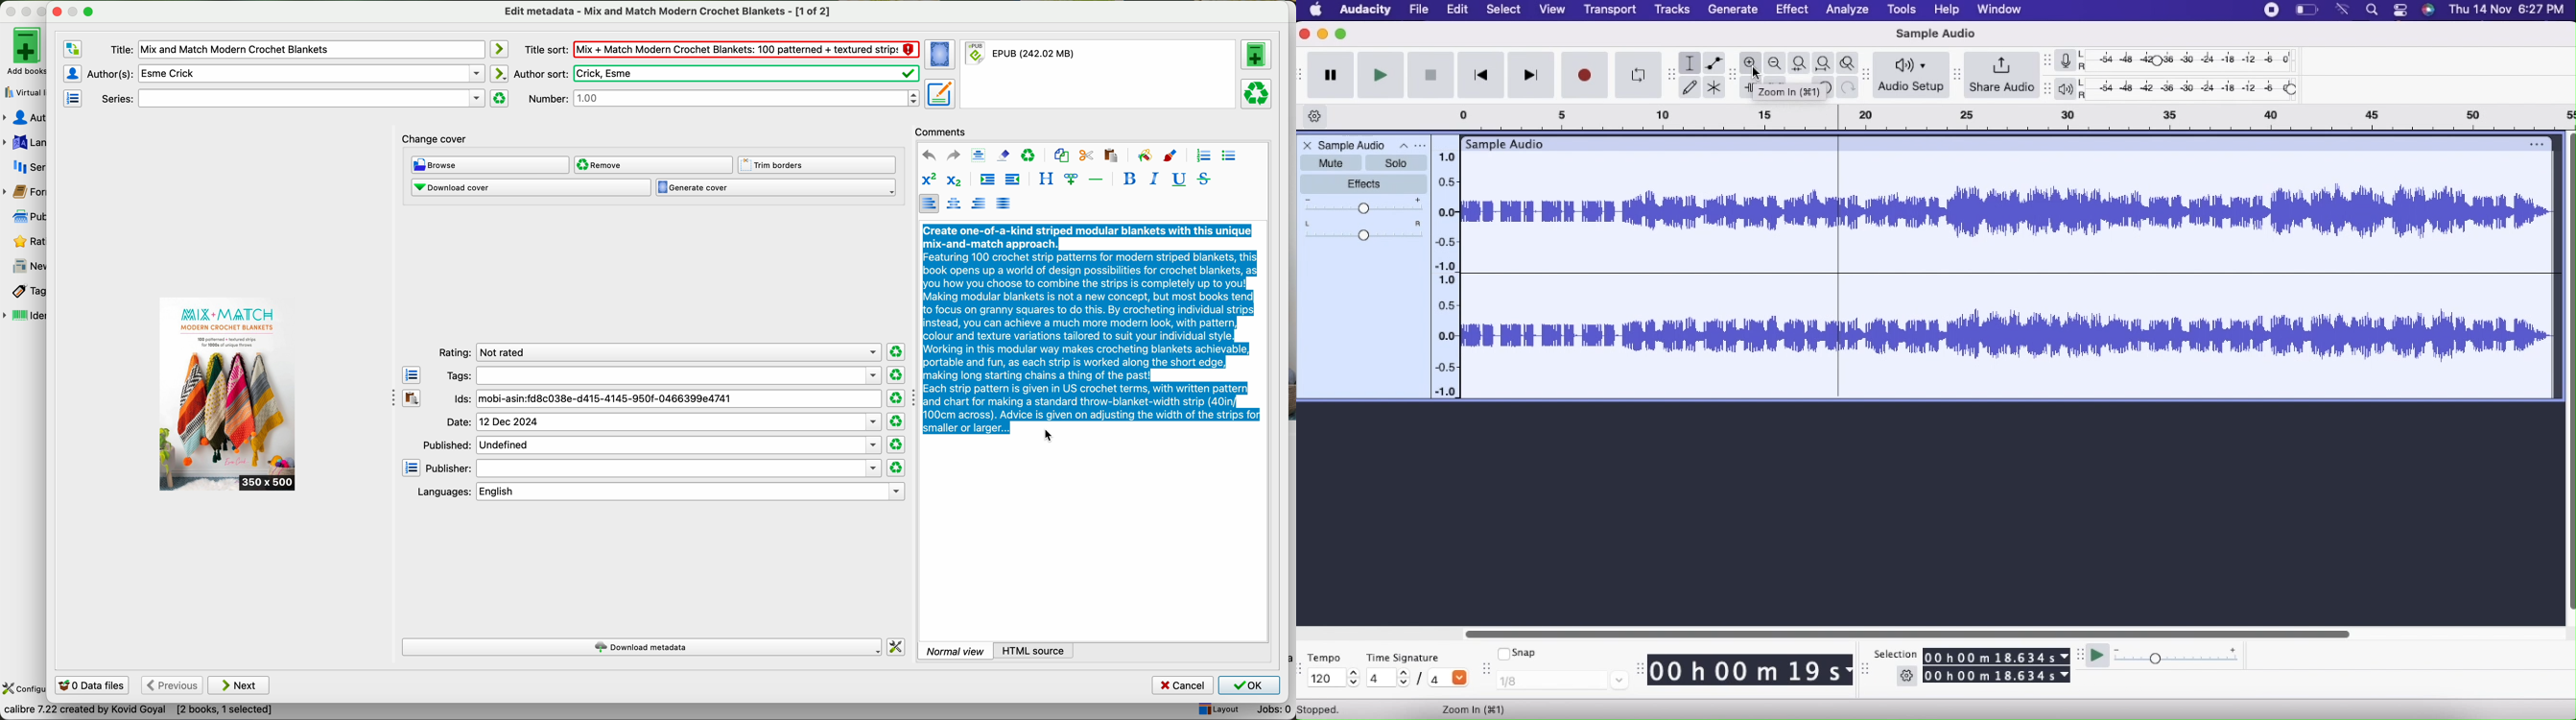 The width and height of the screenshot is (2576, 728). What do you see at coordinates (1012, 180) in the screenshot?
I see `decrease indentation` at bounding box center [1012, 180].